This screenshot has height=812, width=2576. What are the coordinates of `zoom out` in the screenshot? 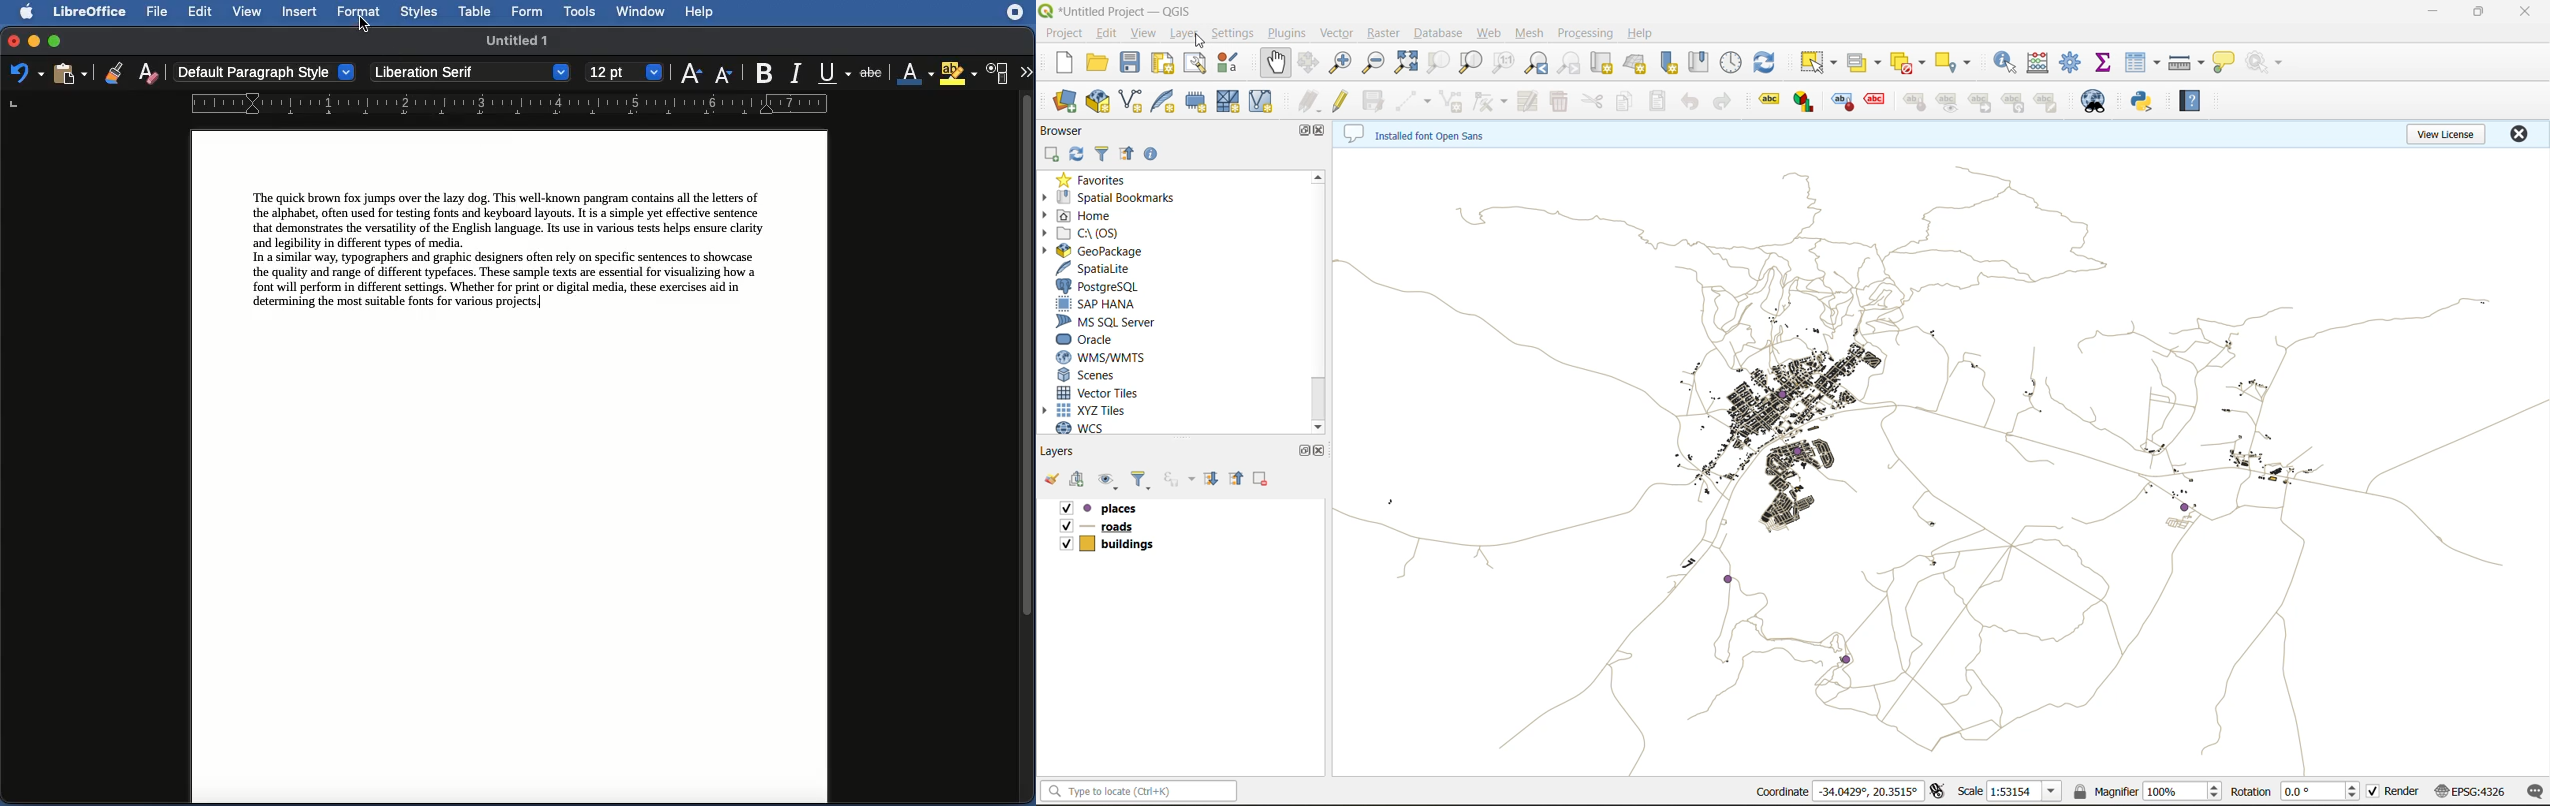 It's located at (1373, 63).